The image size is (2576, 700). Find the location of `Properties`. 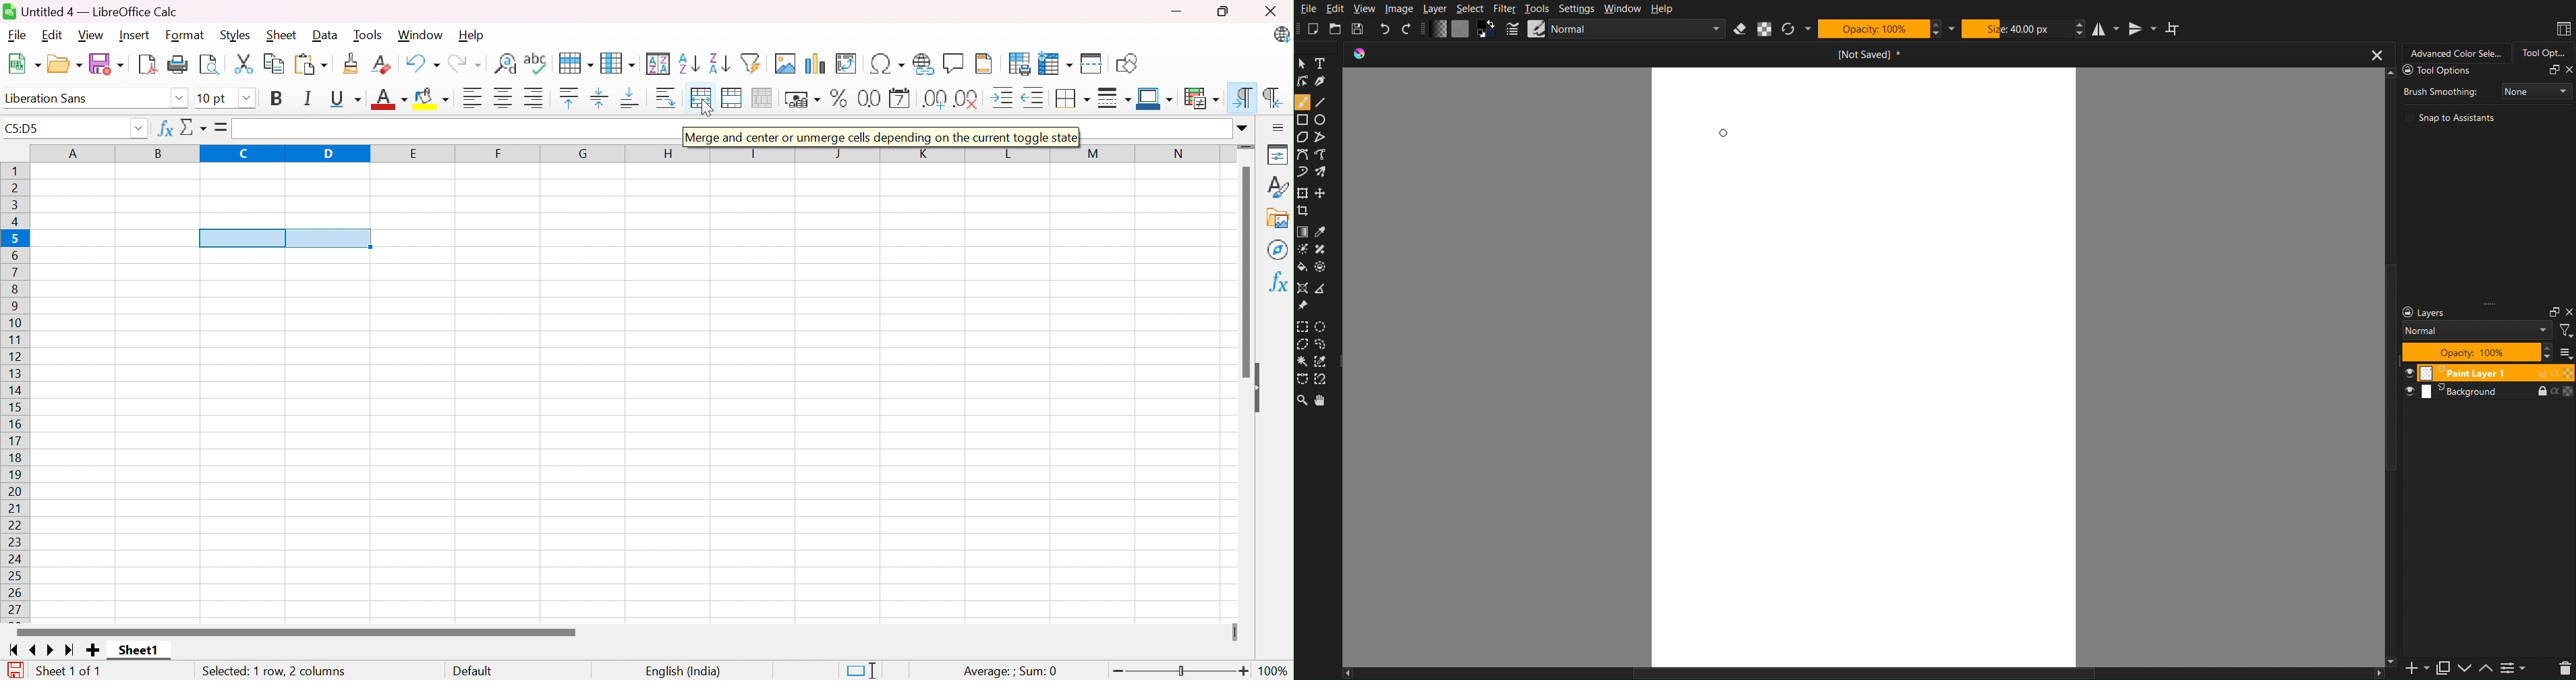

Properties is located at coordinates (1278, 154).